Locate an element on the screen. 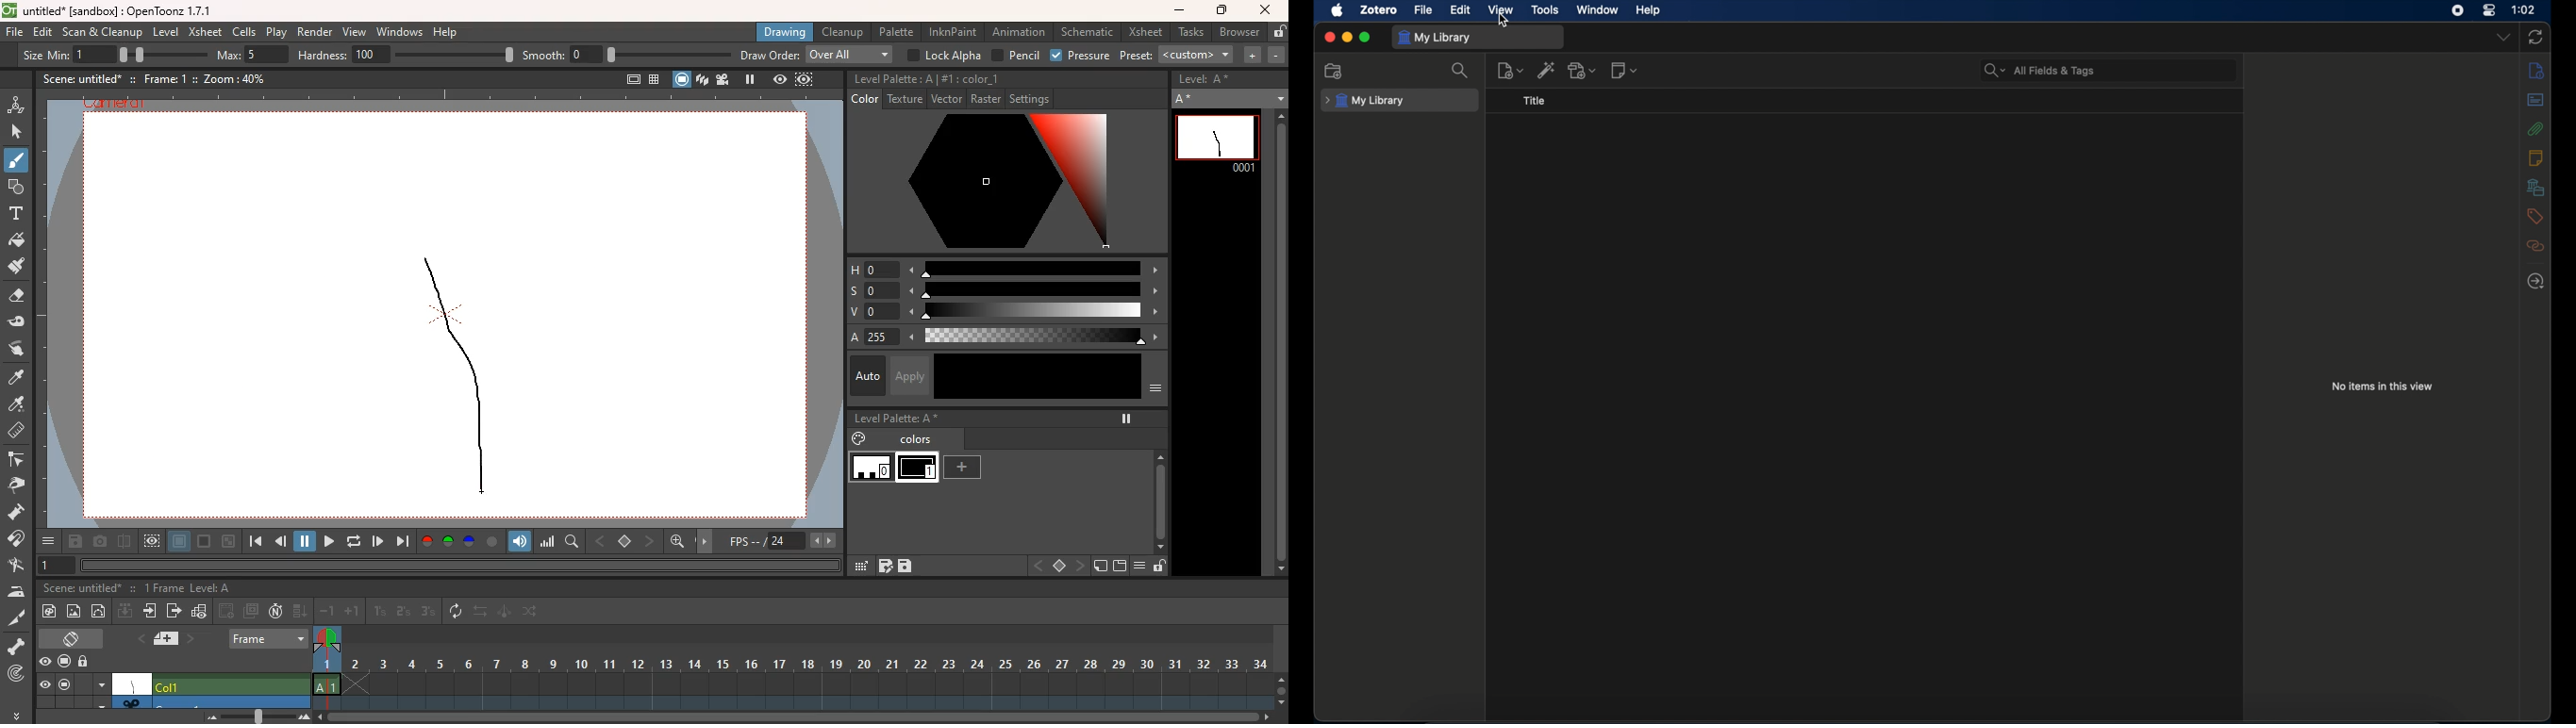 This screenshot has width=2576, height=728. abstract is located at coordinates (2537, 99).